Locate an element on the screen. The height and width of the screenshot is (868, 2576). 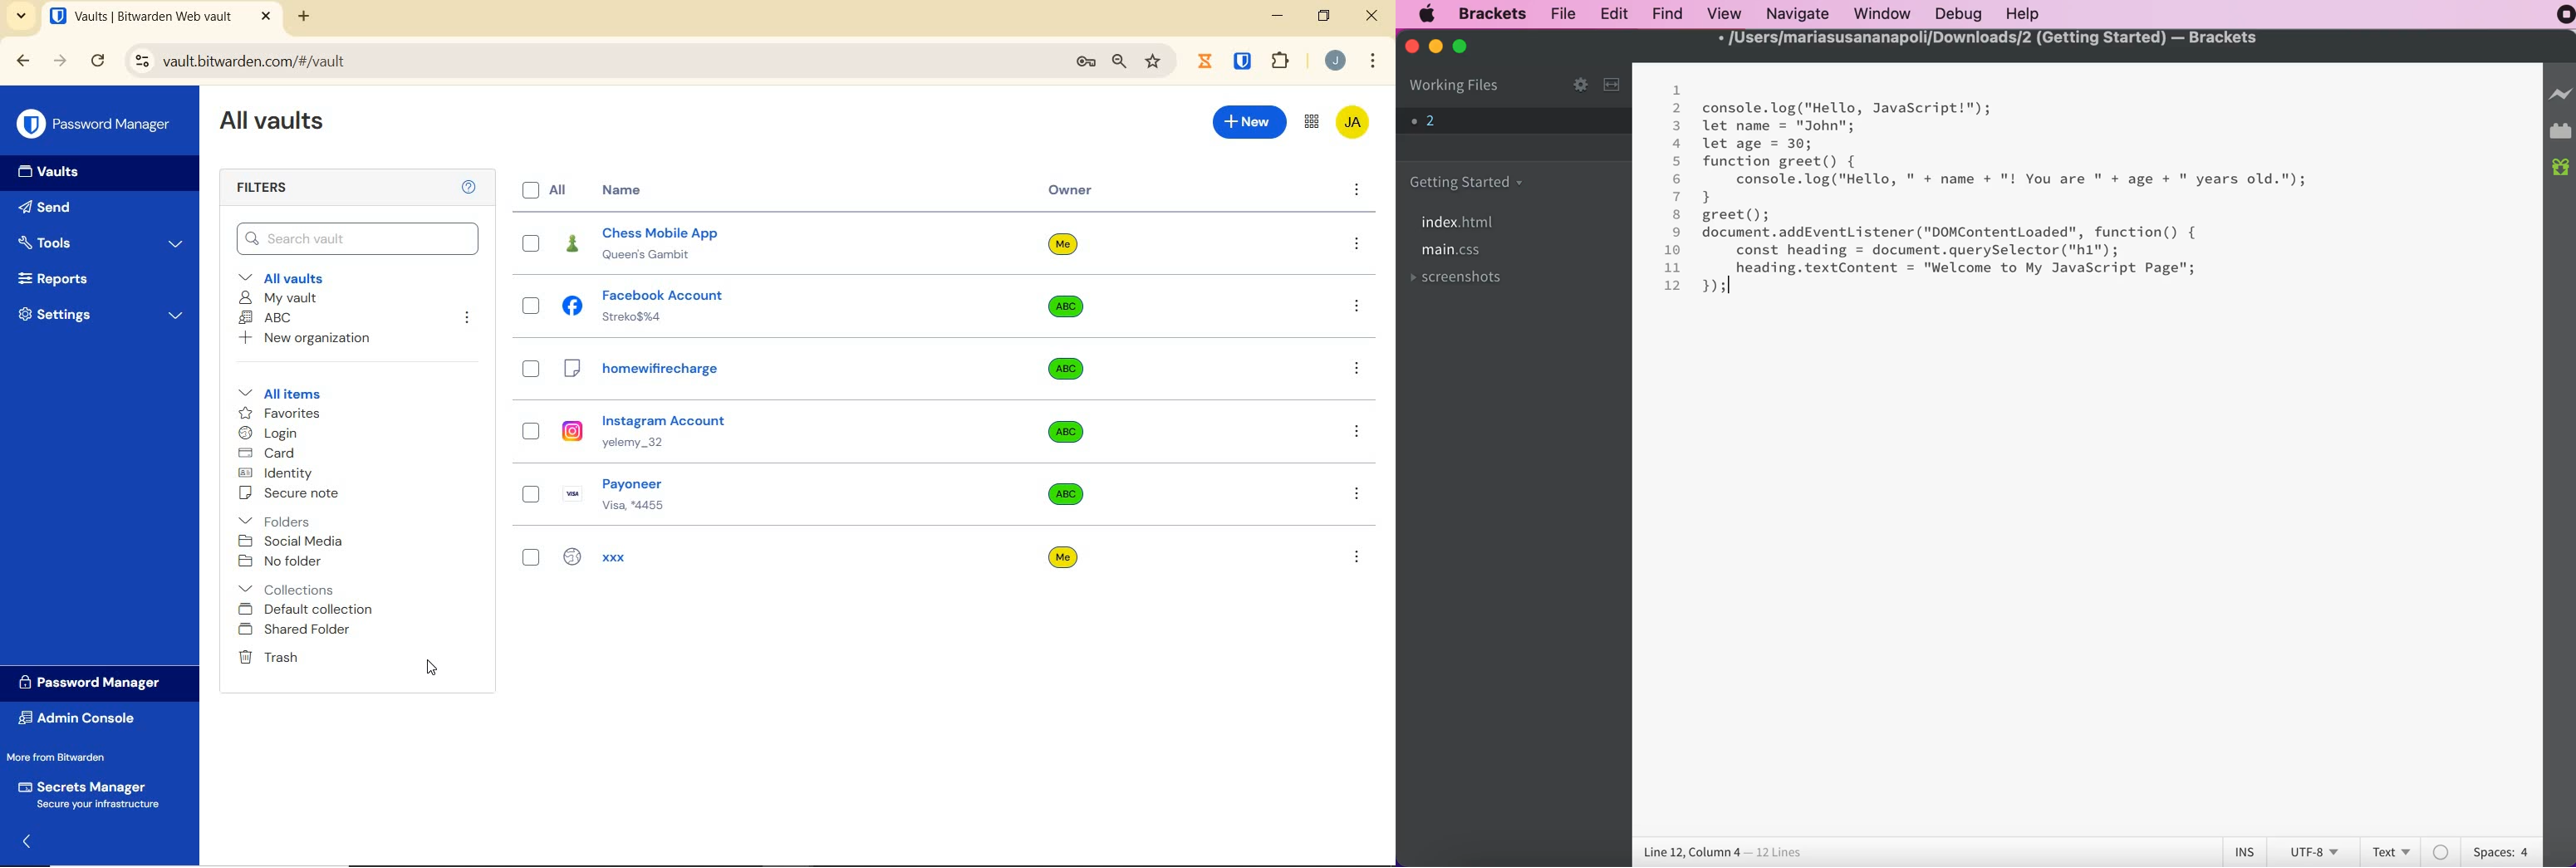
forward is located at coordinates (61, 62).